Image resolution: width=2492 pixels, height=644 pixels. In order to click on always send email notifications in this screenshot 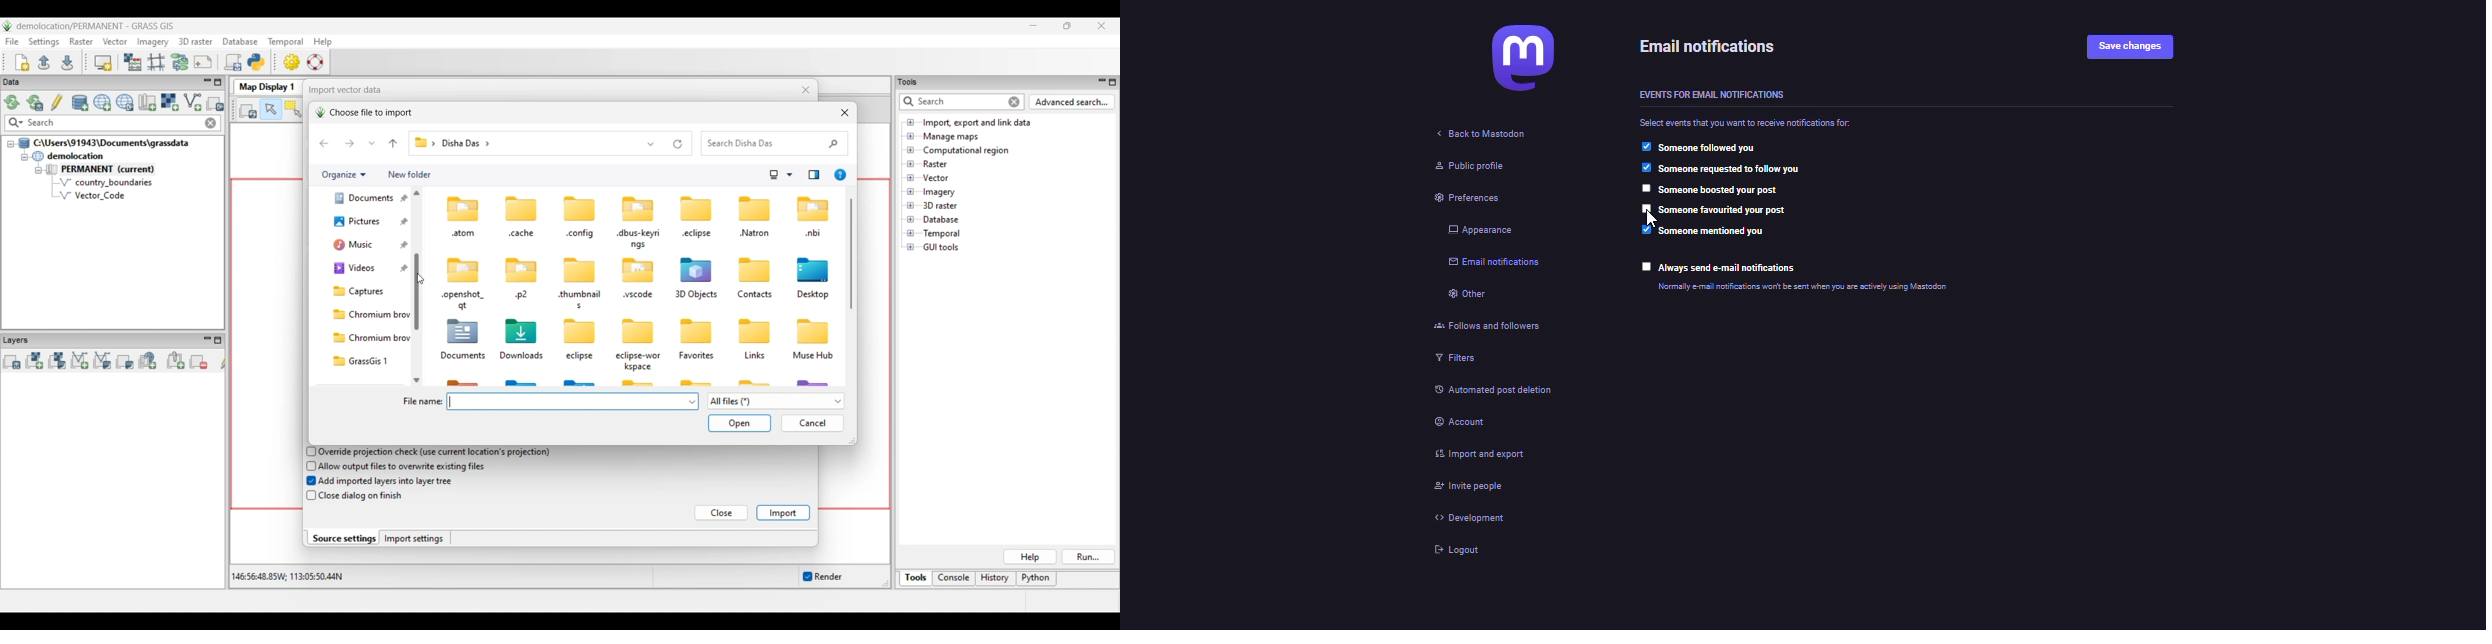, I will do `click(1732, 268)`.